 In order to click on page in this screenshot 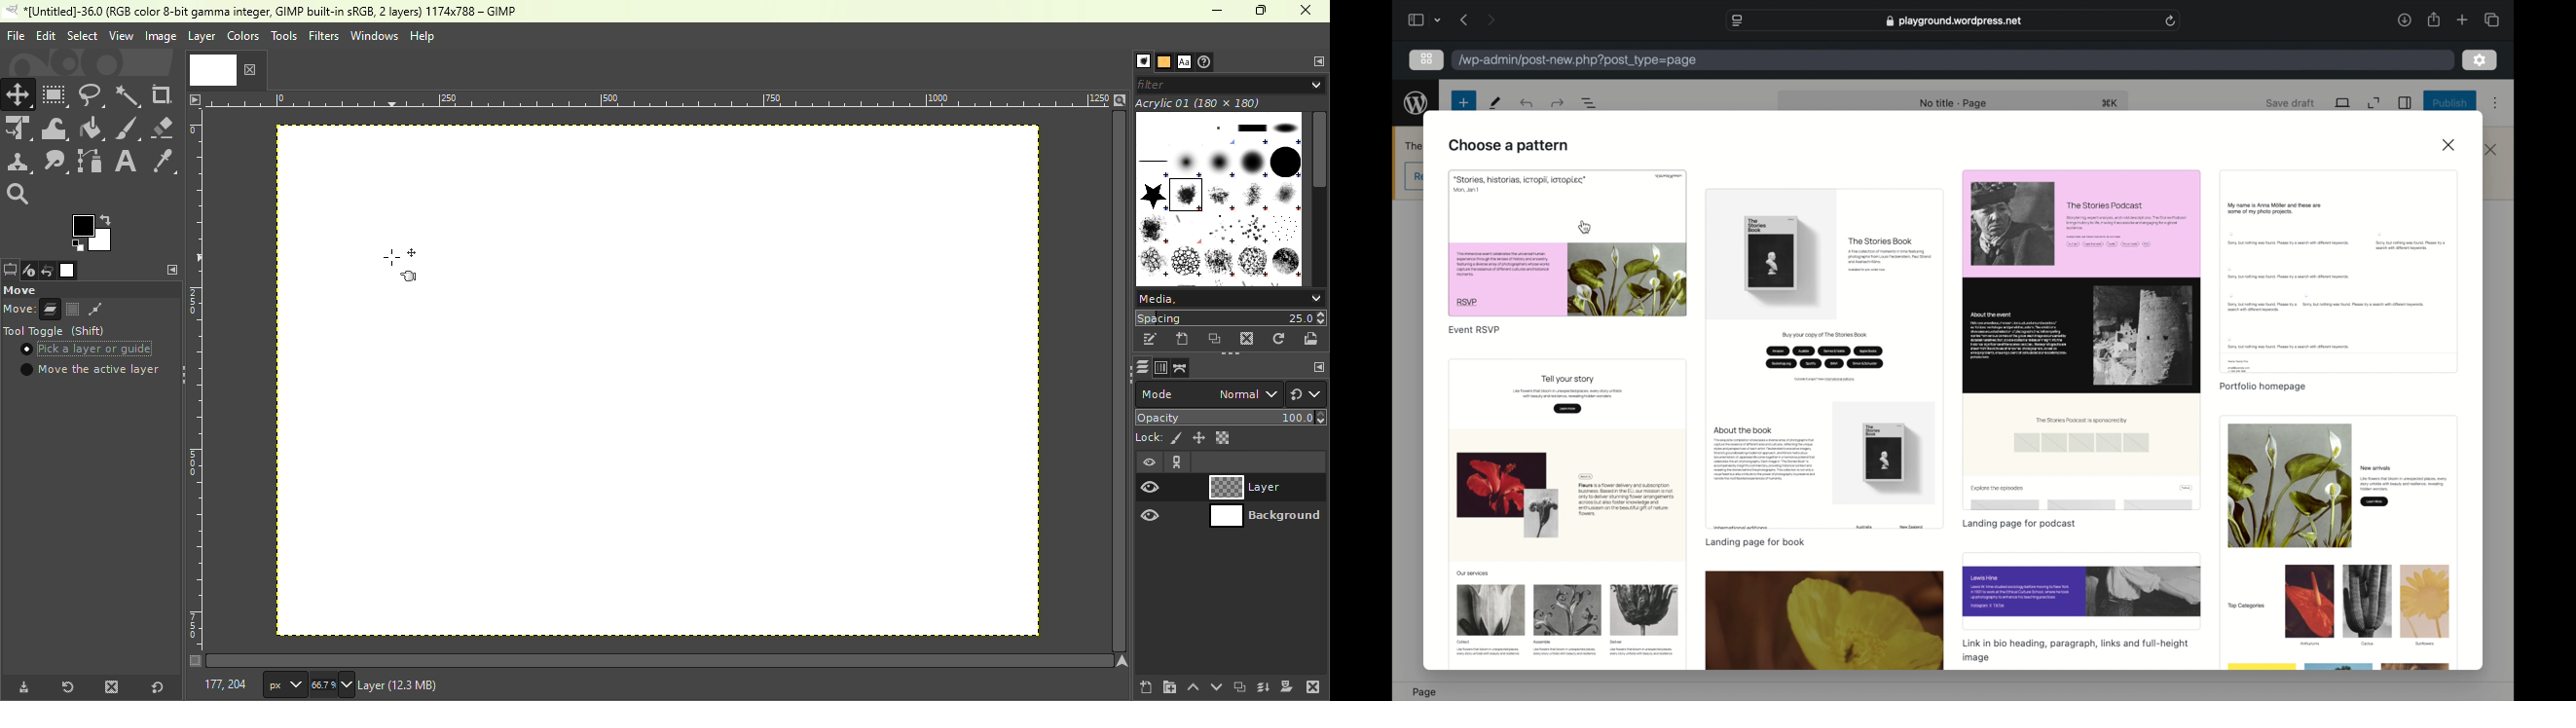, I will do `click(1424, 692)`.